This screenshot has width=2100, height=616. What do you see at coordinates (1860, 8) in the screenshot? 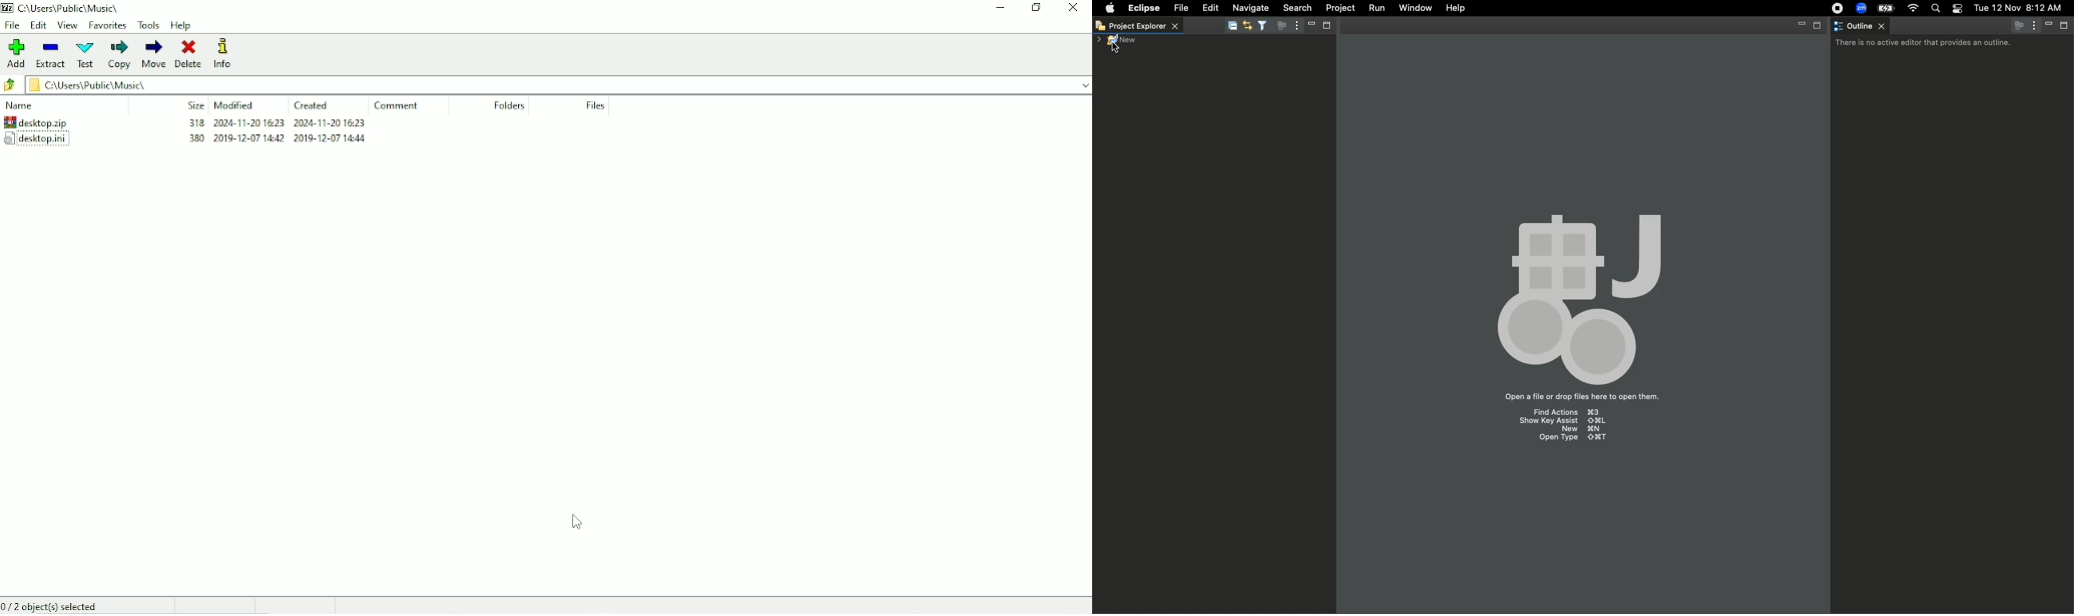
I see `Zoom` at bounding box center [1860, 8].